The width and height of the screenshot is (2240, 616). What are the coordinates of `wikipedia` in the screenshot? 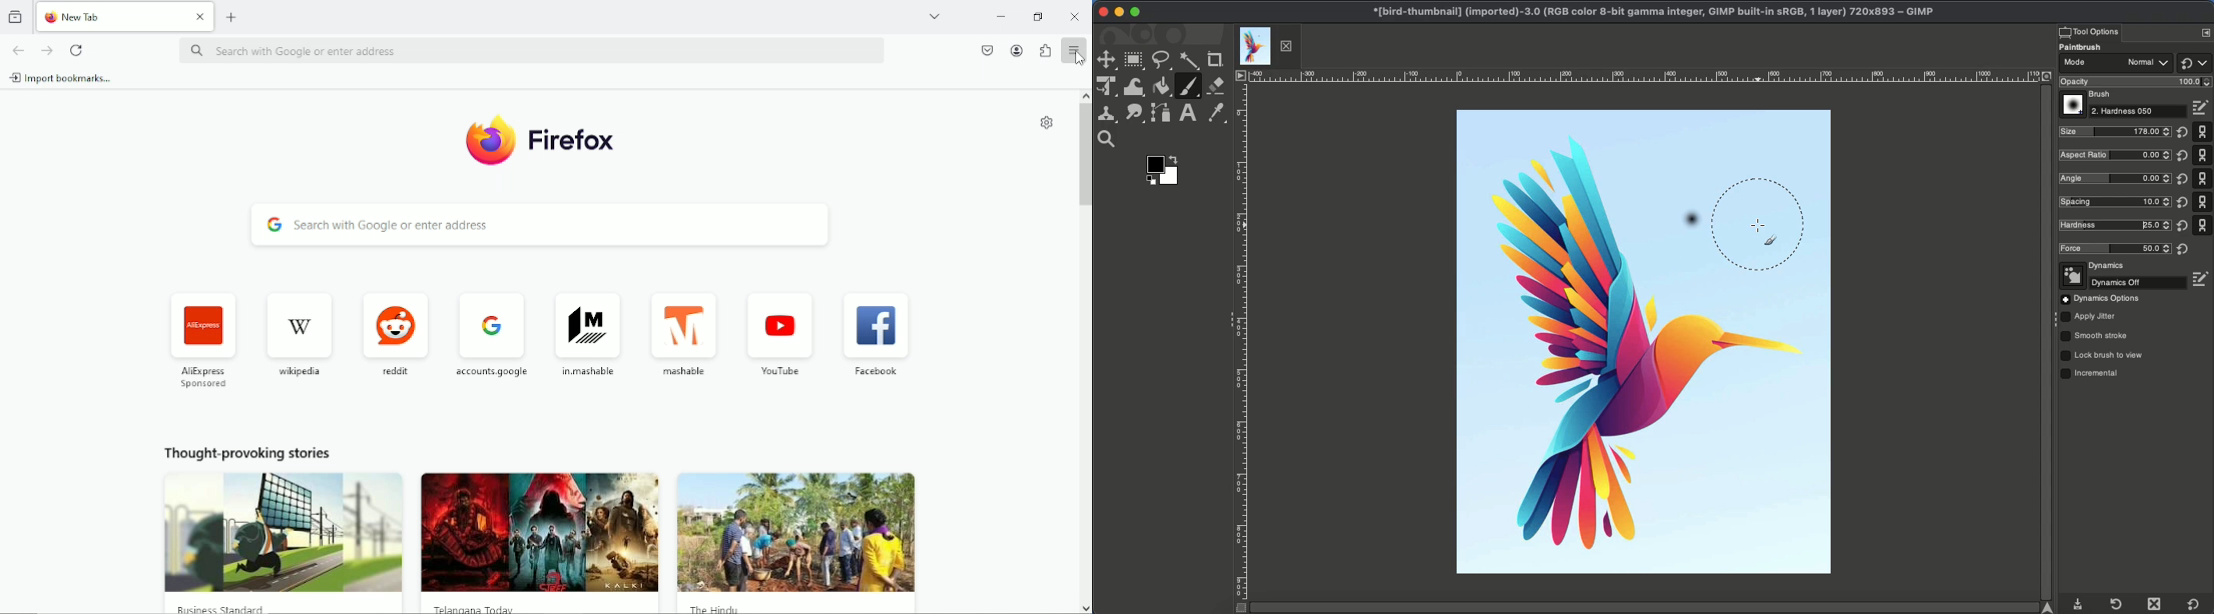 It's located at (301, 331).